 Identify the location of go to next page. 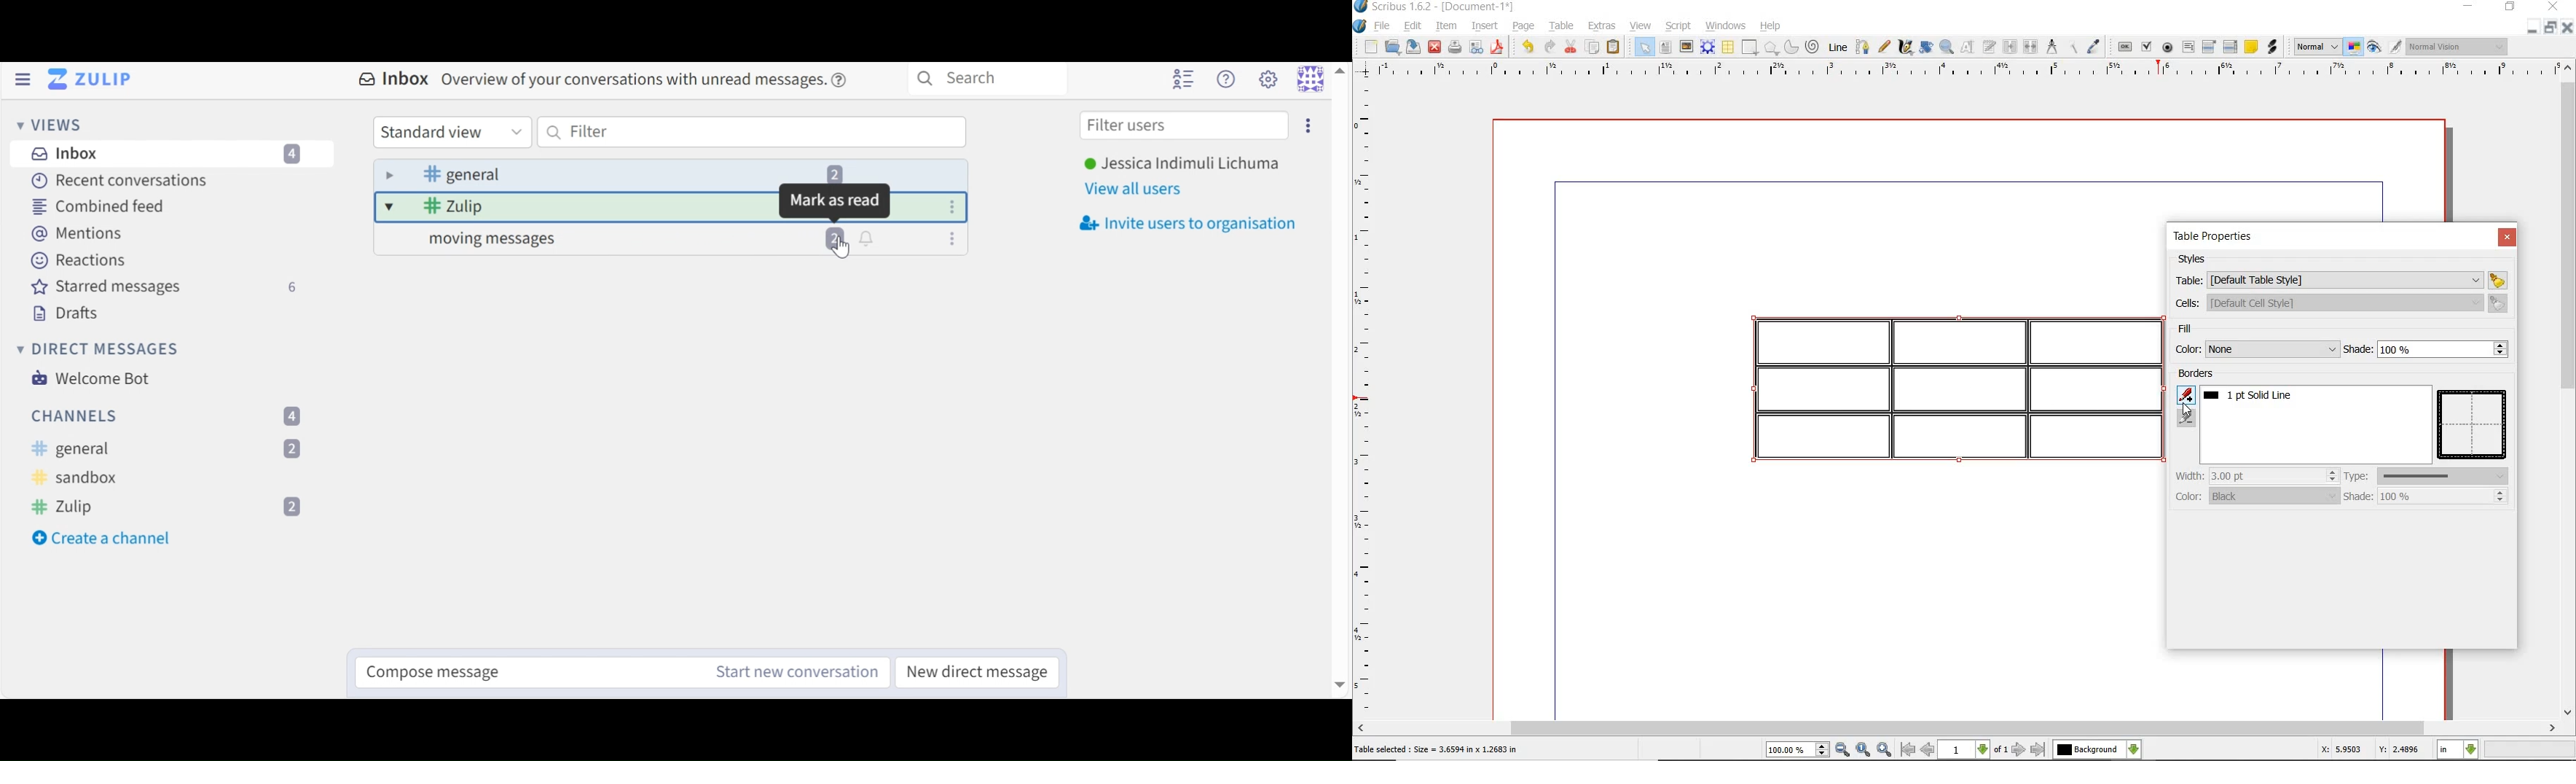
(2019, 749).